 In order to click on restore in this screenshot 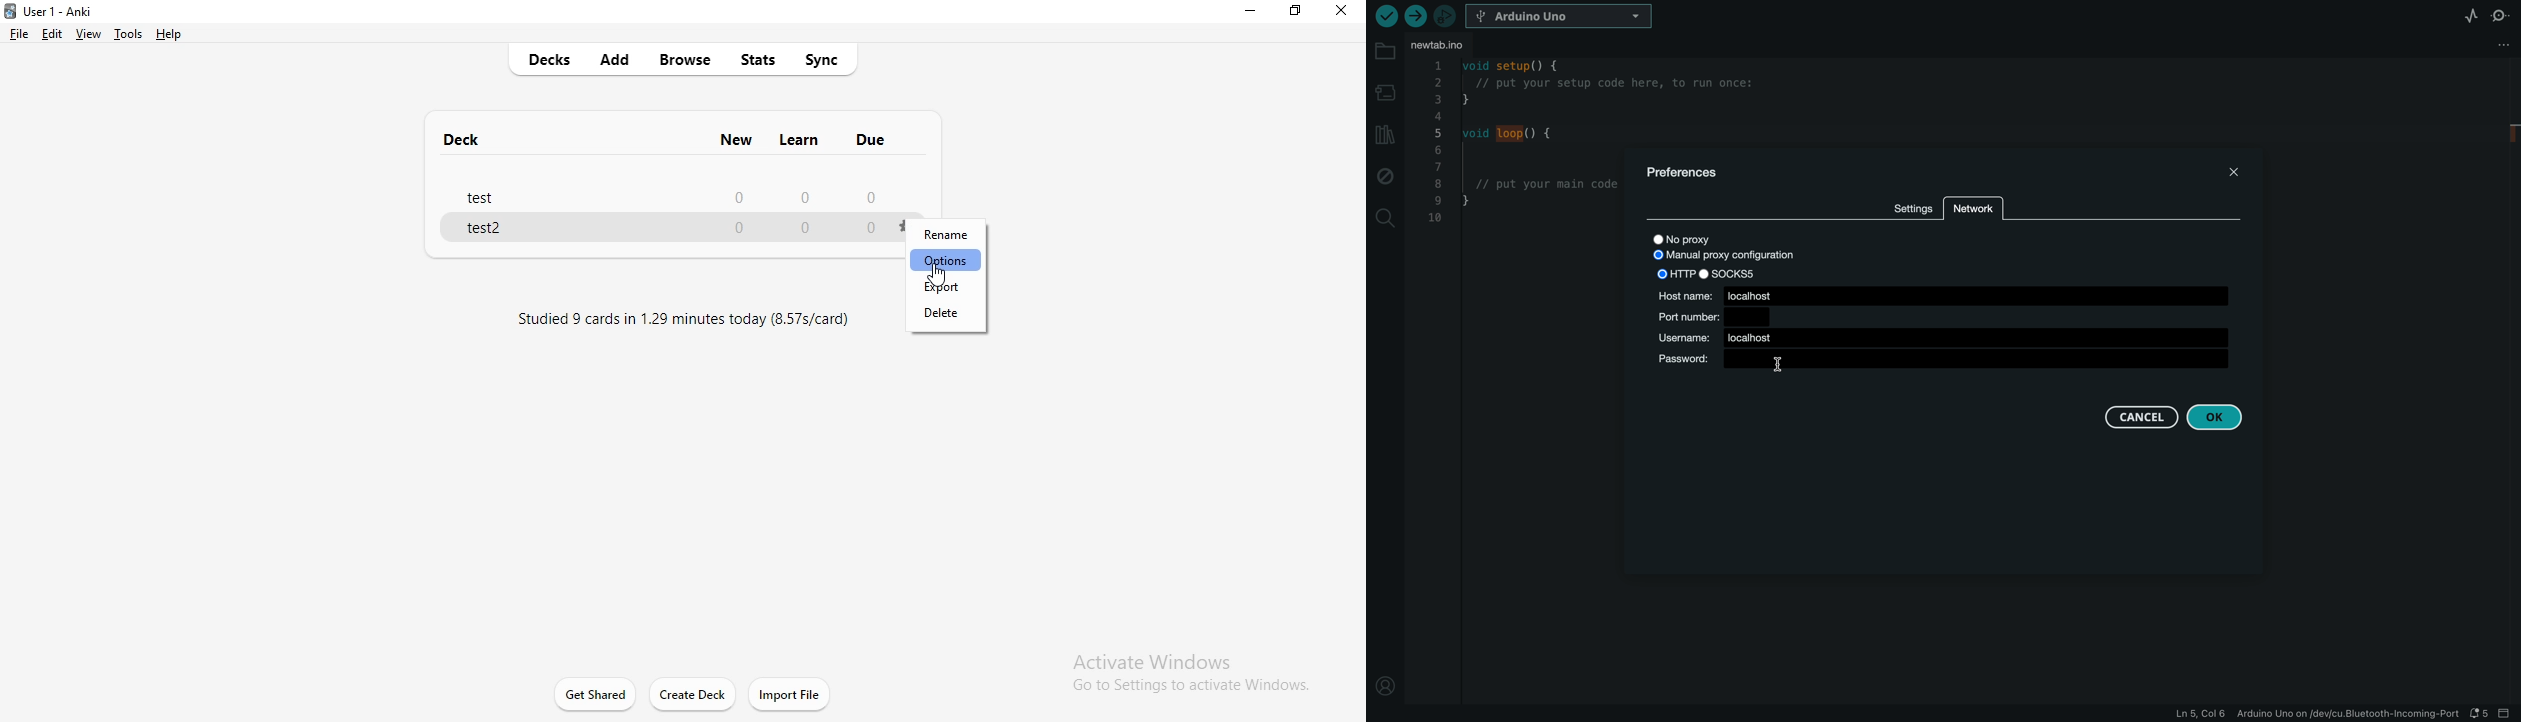, I will do `click(1297, 13)`.